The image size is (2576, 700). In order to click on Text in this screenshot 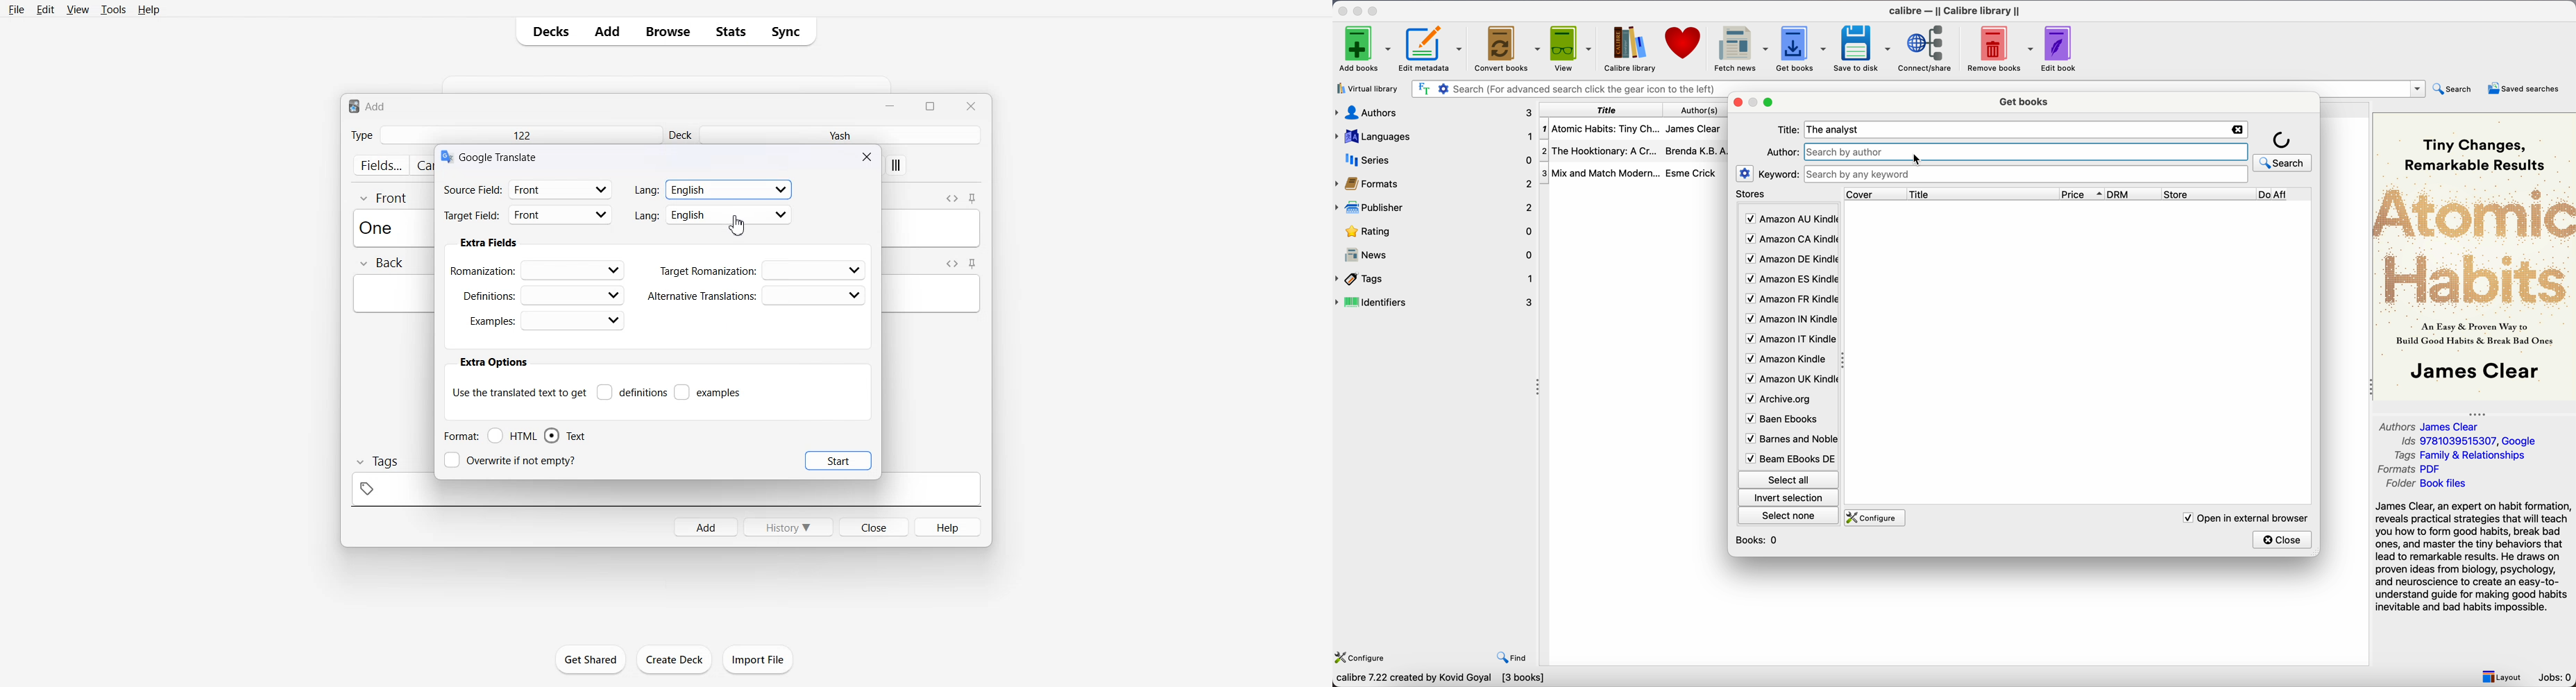, I will do `click(368, 105)`.